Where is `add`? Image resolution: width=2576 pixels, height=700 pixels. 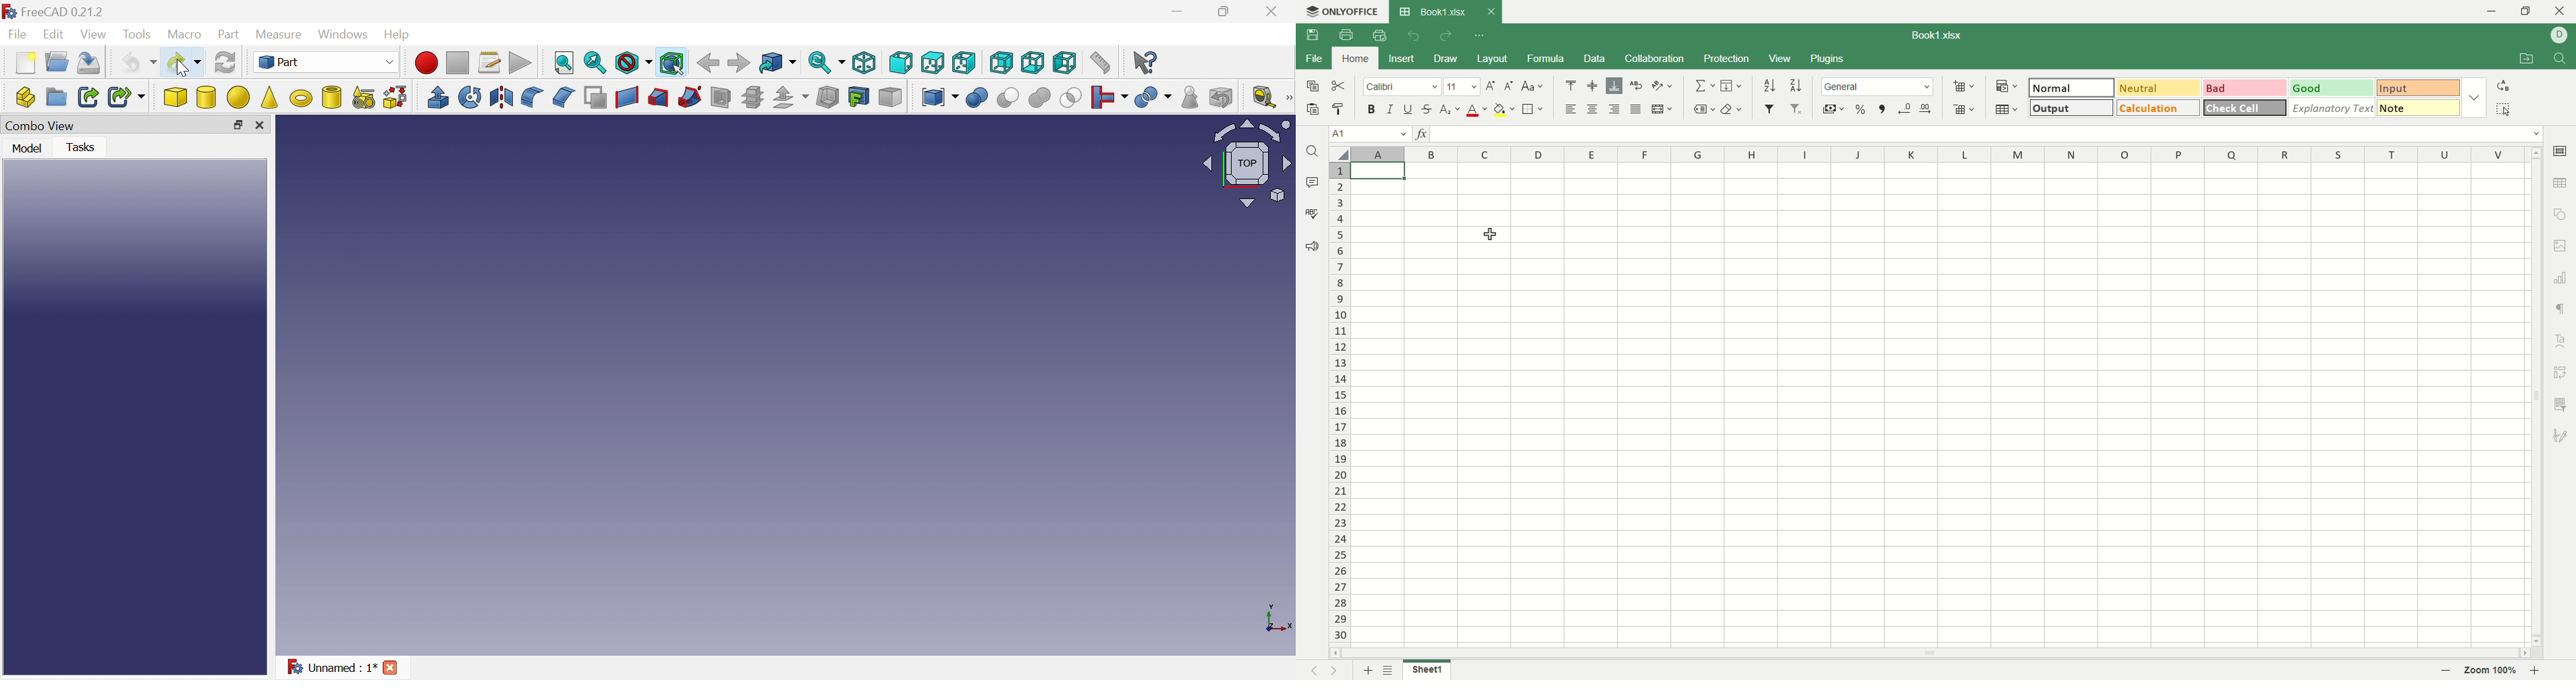 add is located at coordinates (1366, 670).